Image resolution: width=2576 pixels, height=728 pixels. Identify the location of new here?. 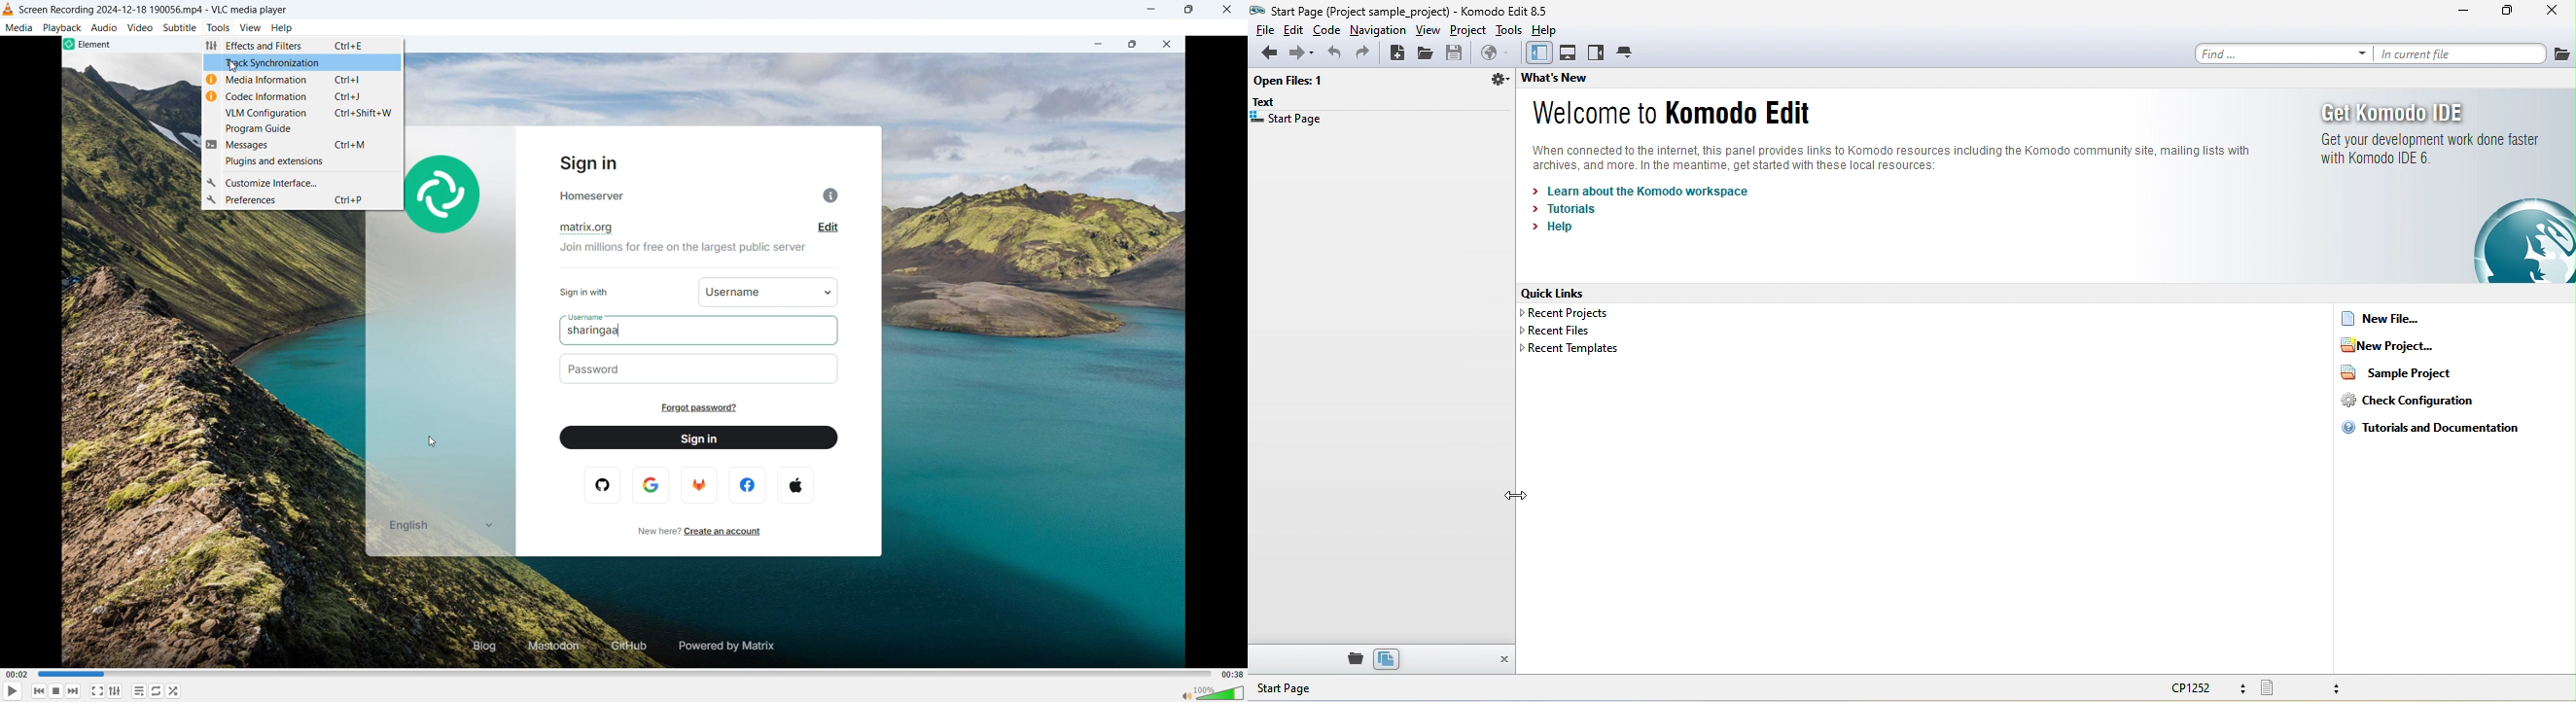
(657, 530).